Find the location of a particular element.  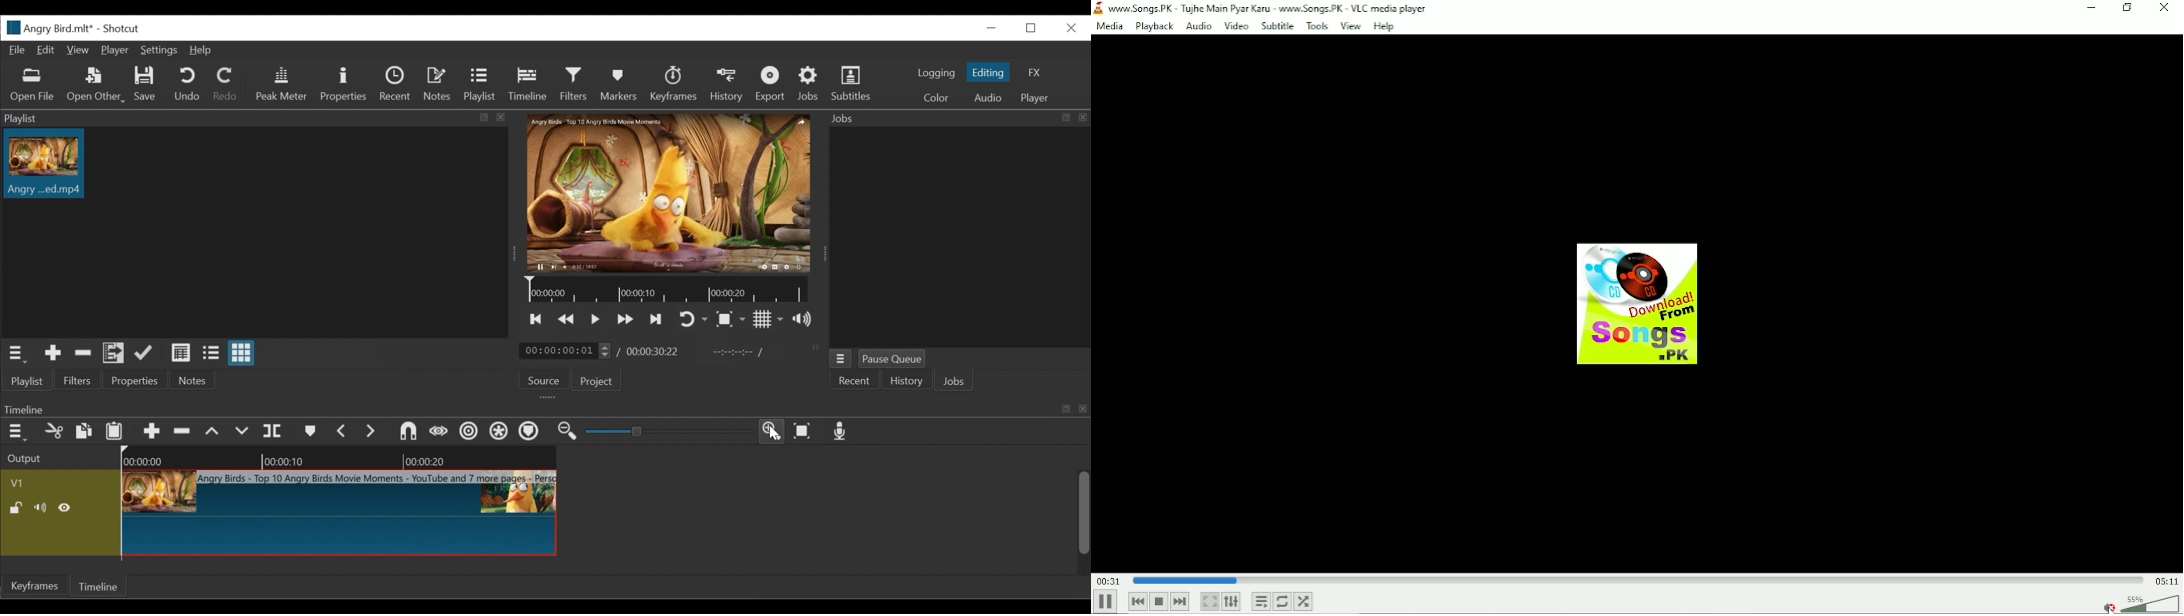

Jobs Panel is located at coordinates (957, 235).